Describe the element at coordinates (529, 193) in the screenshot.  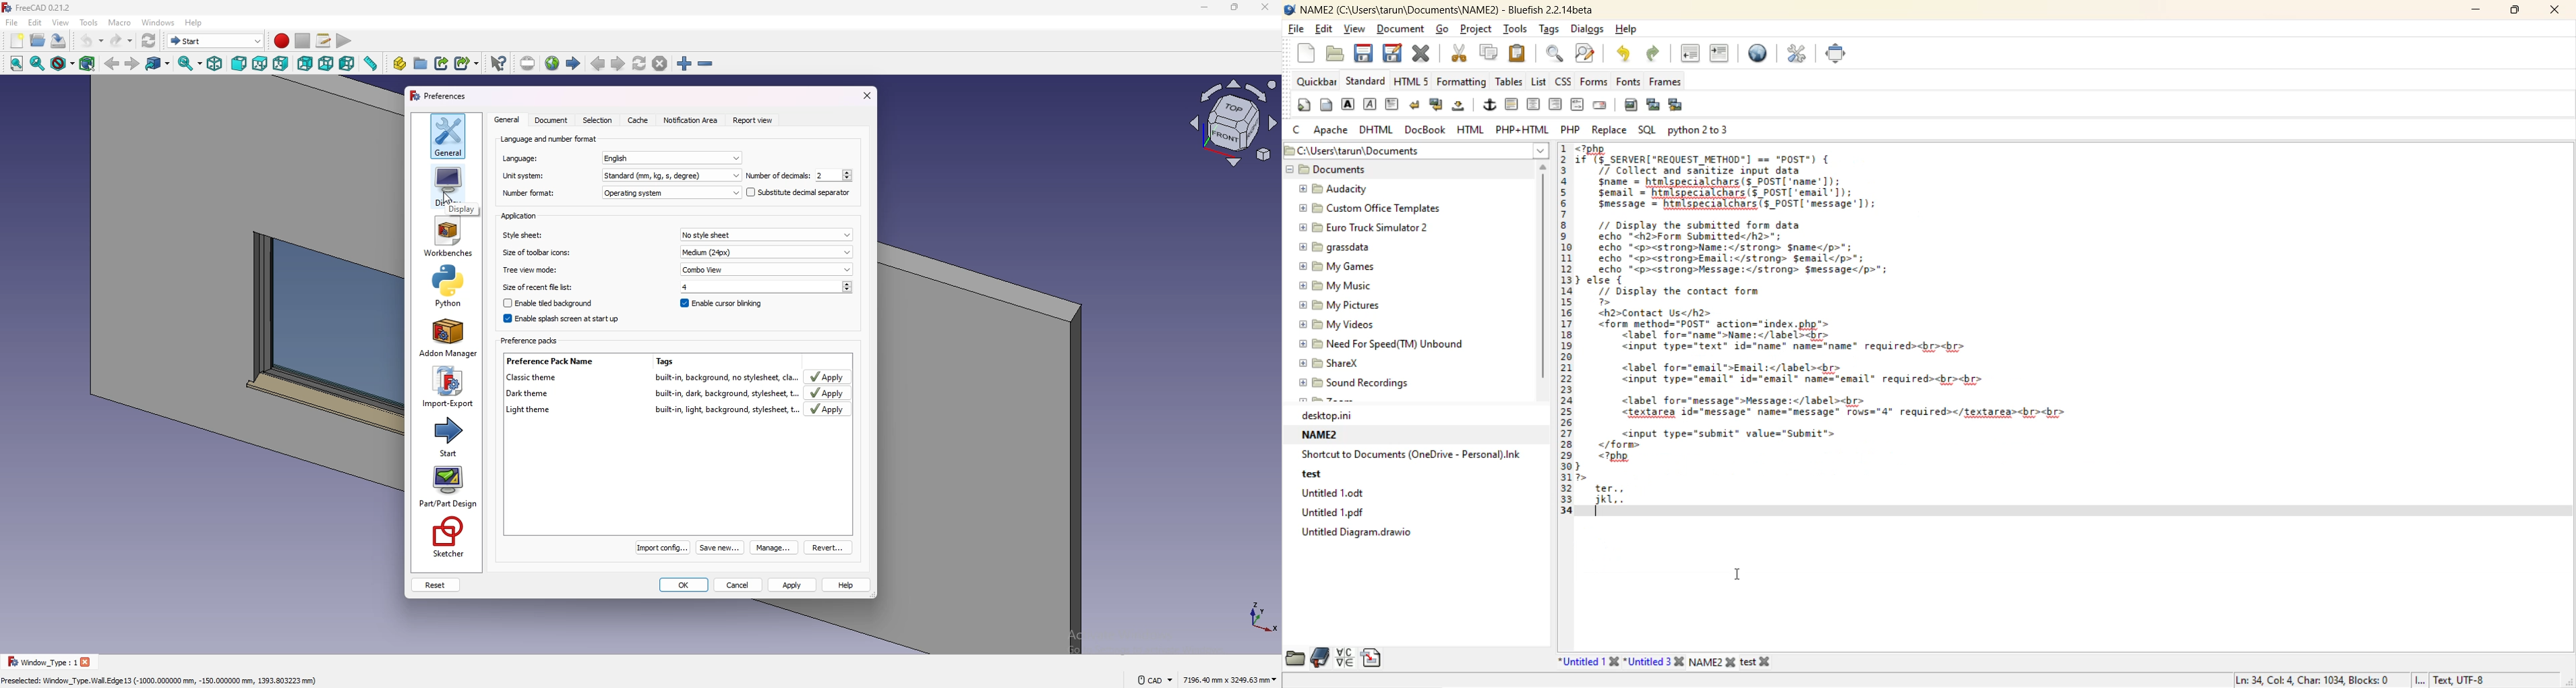
I see `number format:` at that location.